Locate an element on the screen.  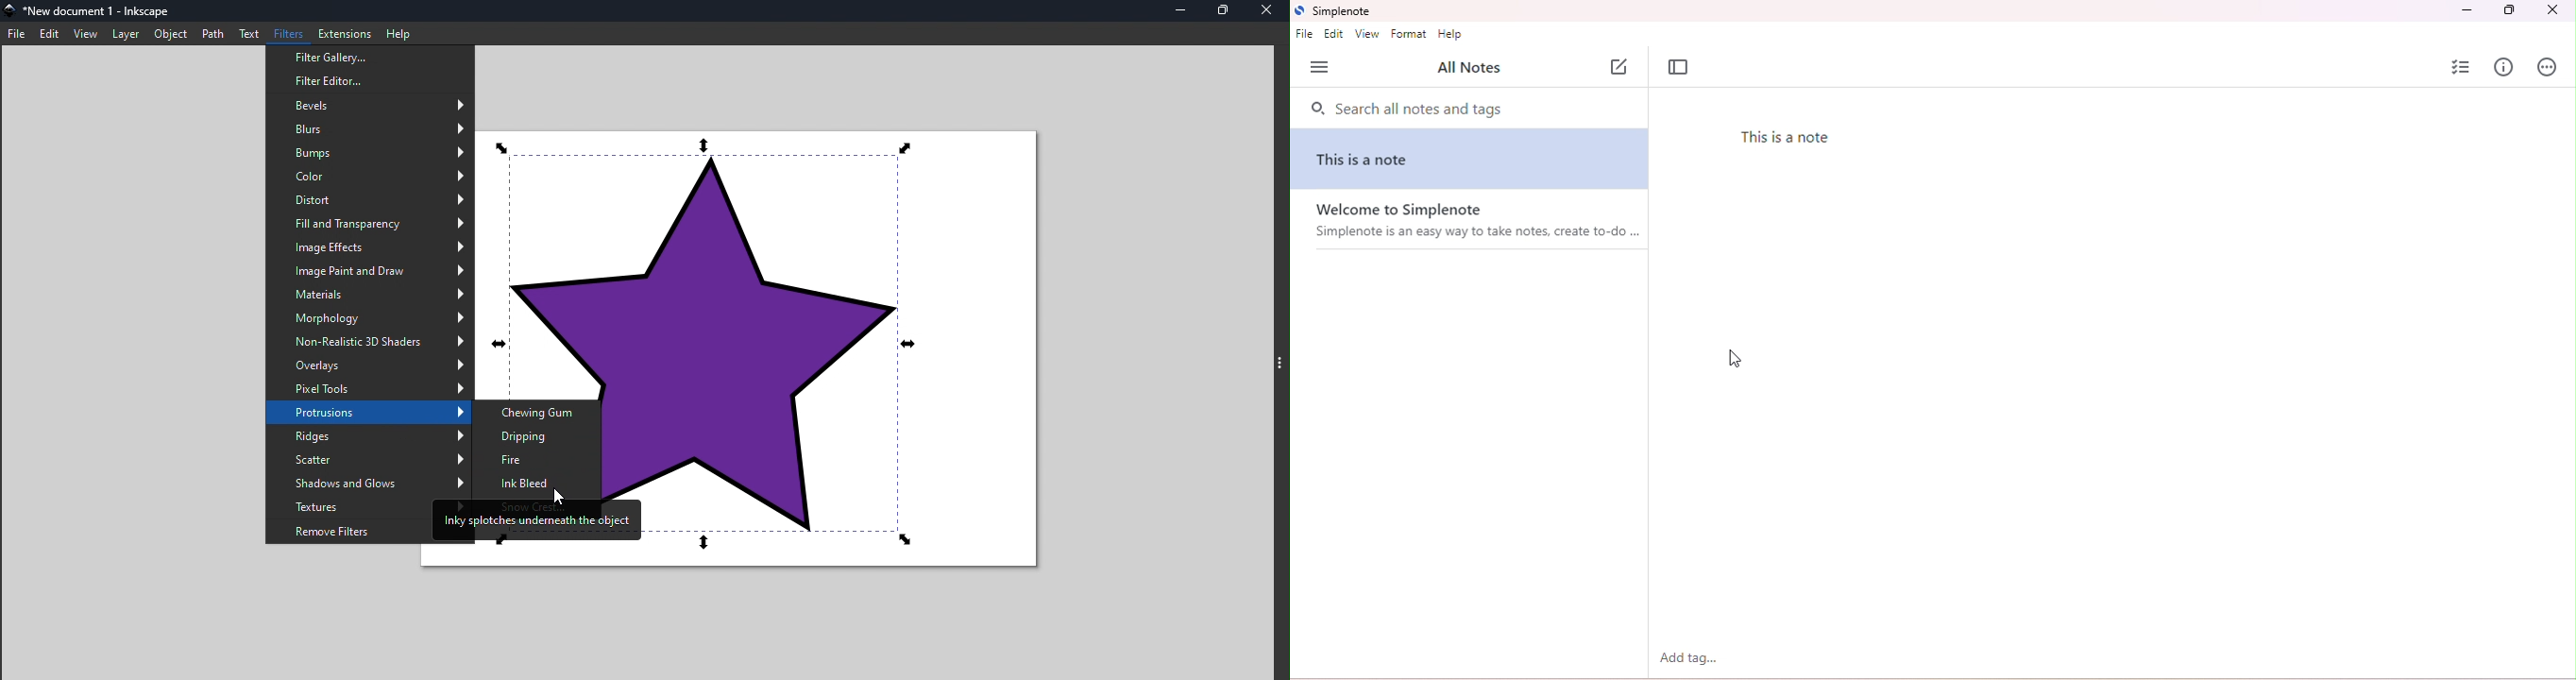
Cursor is located at coordinates (561, 498).